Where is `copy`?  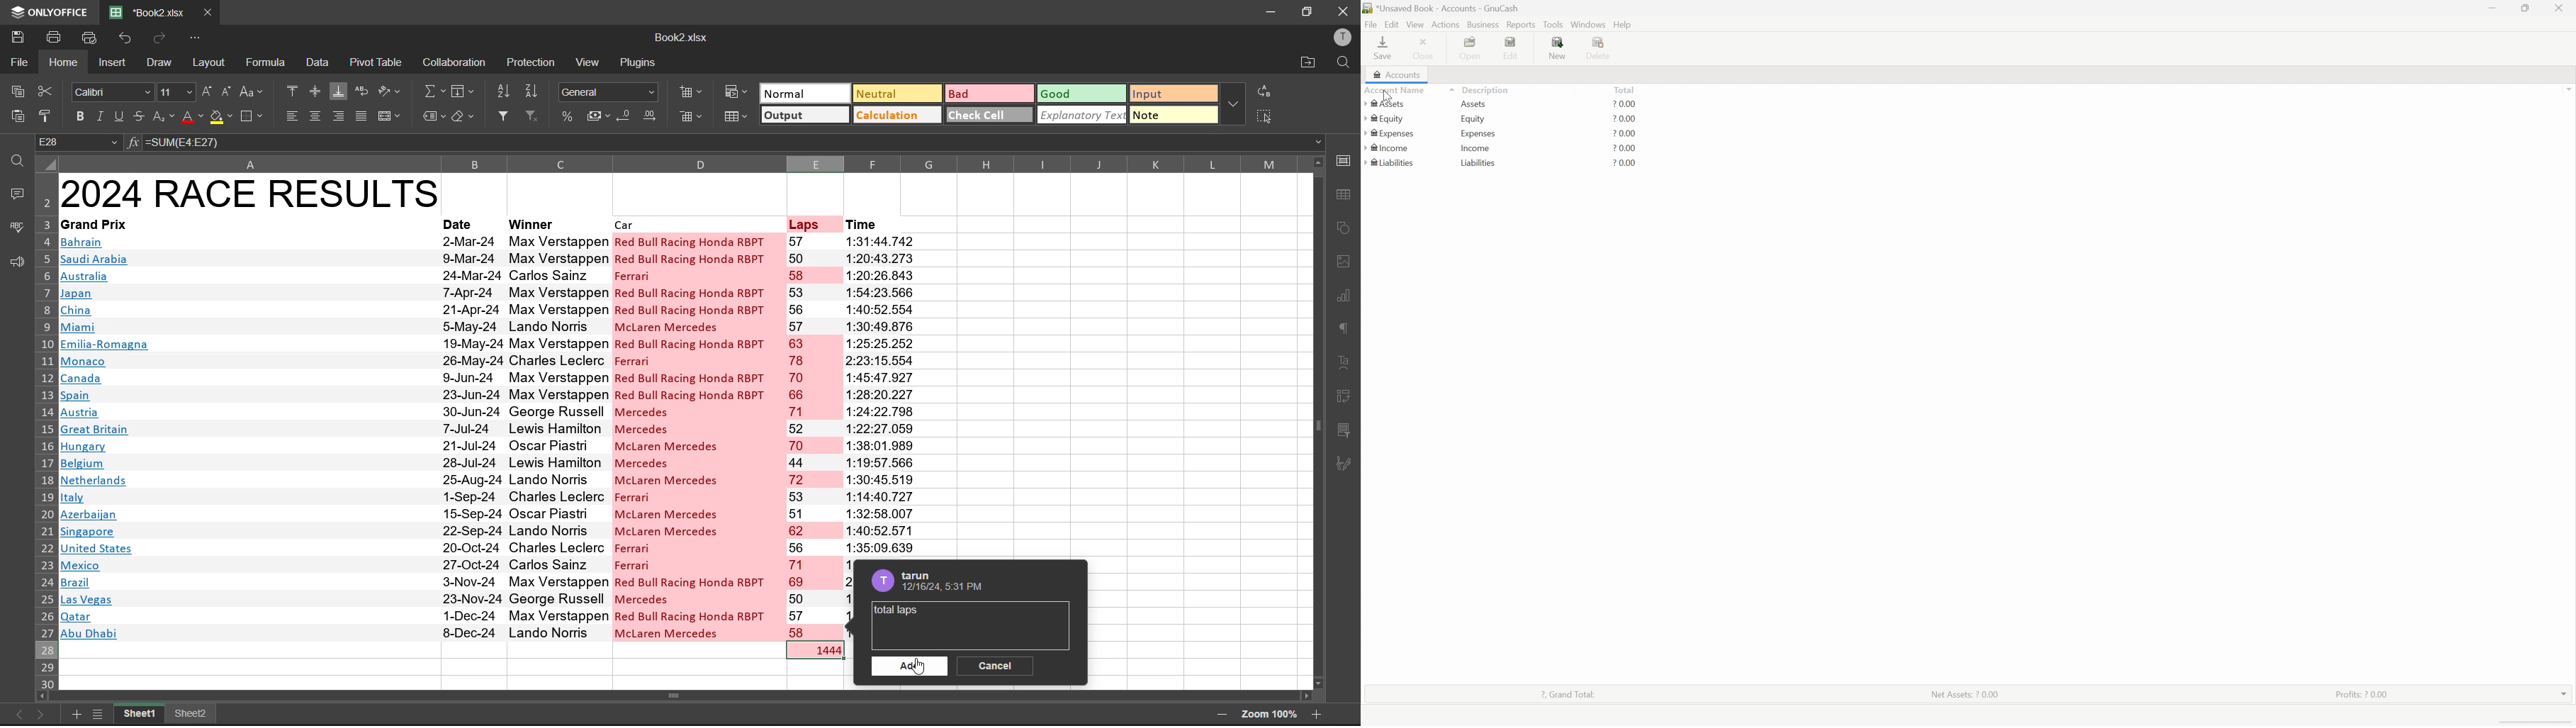 copy is located at coordinates (16, 89).